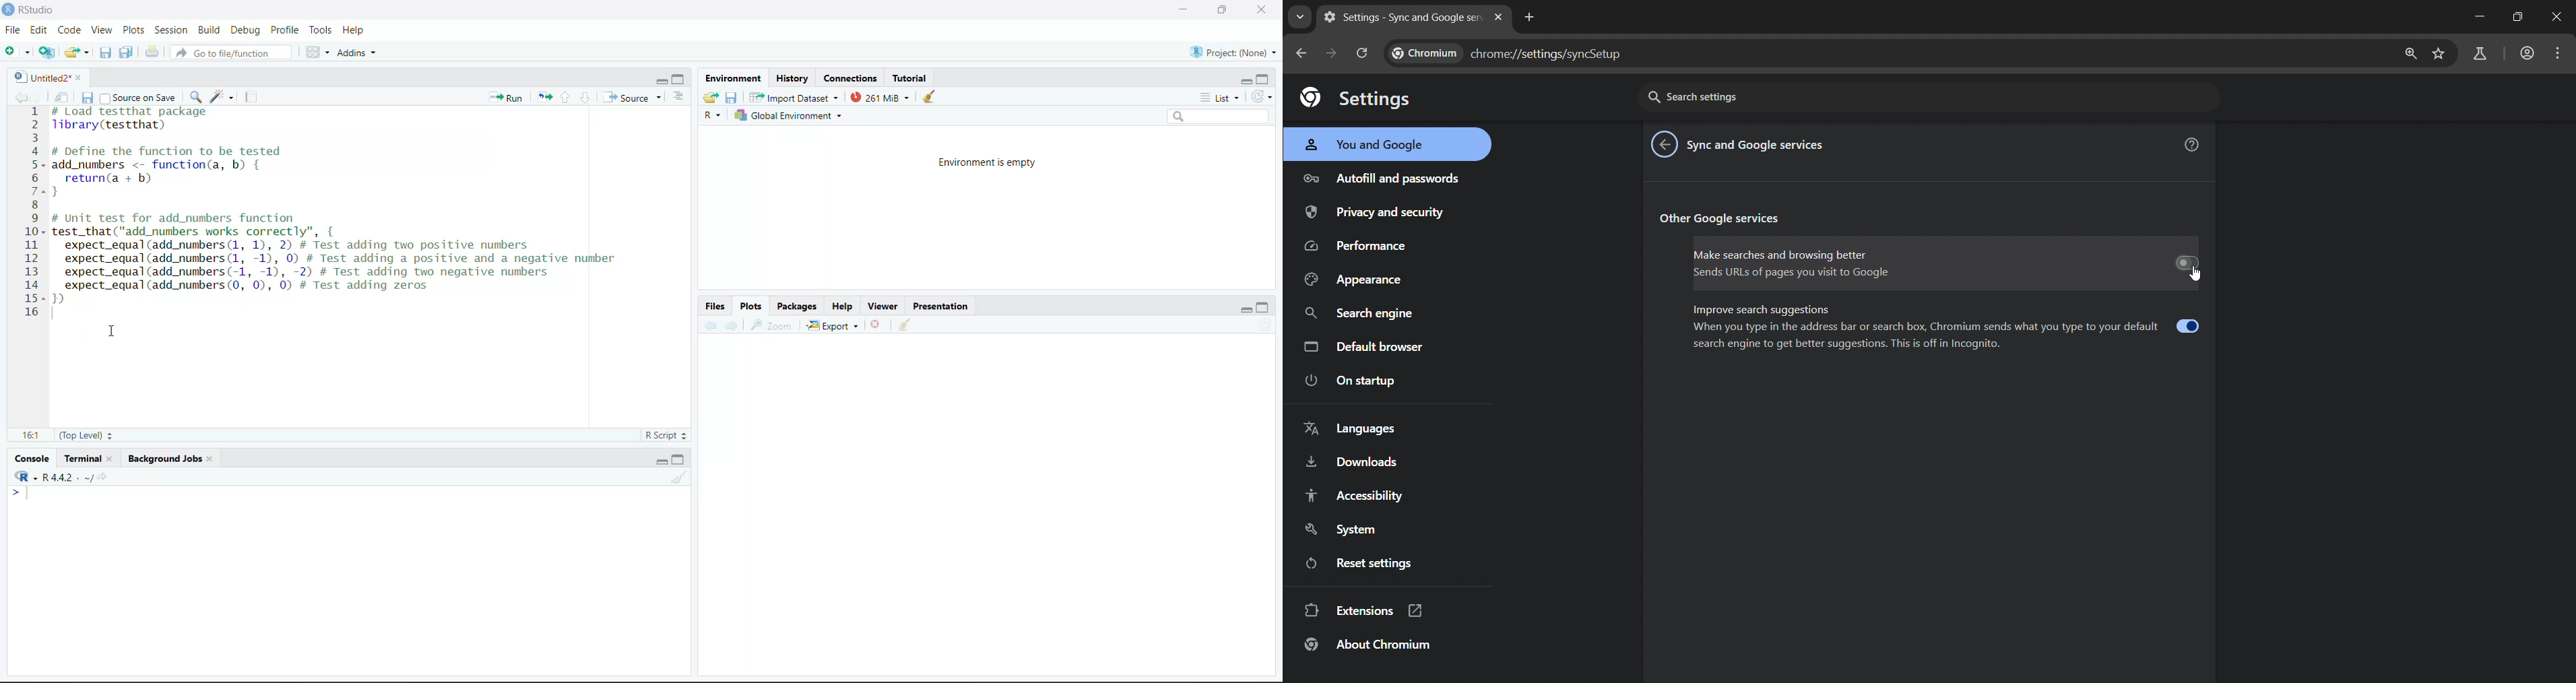 This screenshot has height=700, width=2576. Describe the element at coordinates (734, 78) in the screenshot. I see `Environment` at that location.